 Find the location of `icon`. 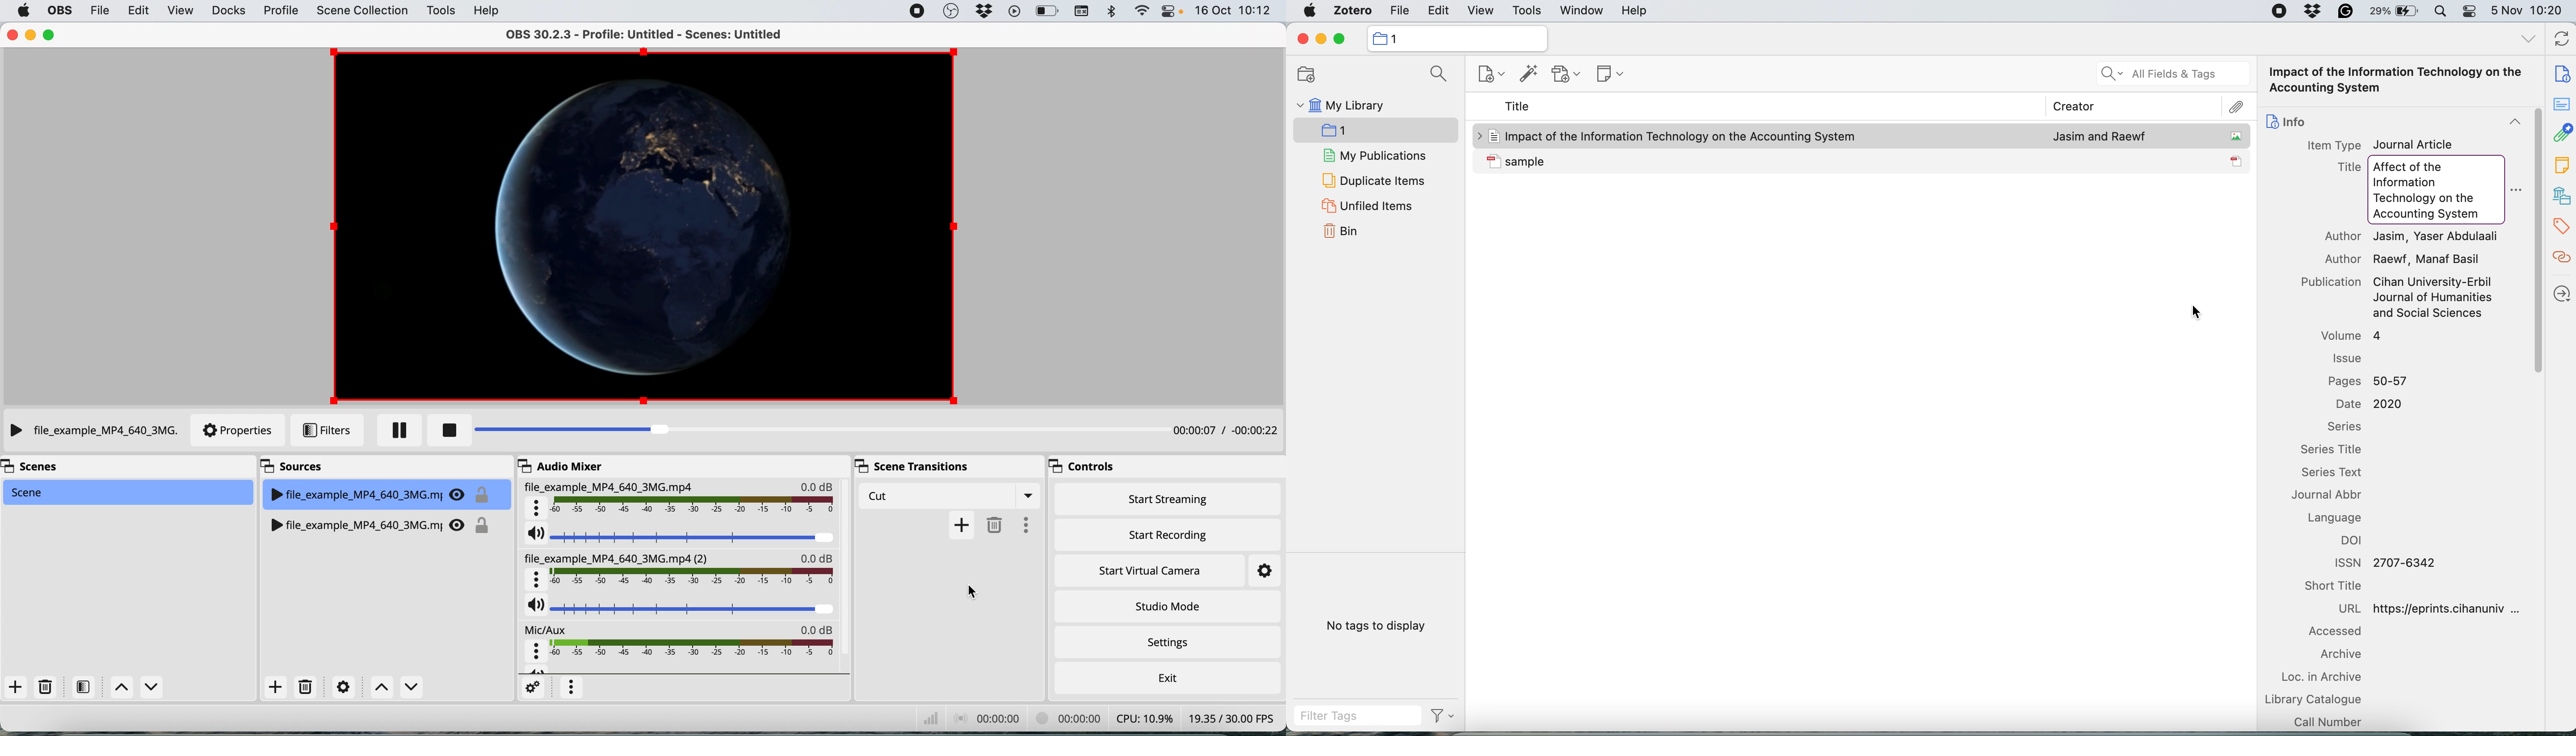

icon is located at coordinates (2237, 161).